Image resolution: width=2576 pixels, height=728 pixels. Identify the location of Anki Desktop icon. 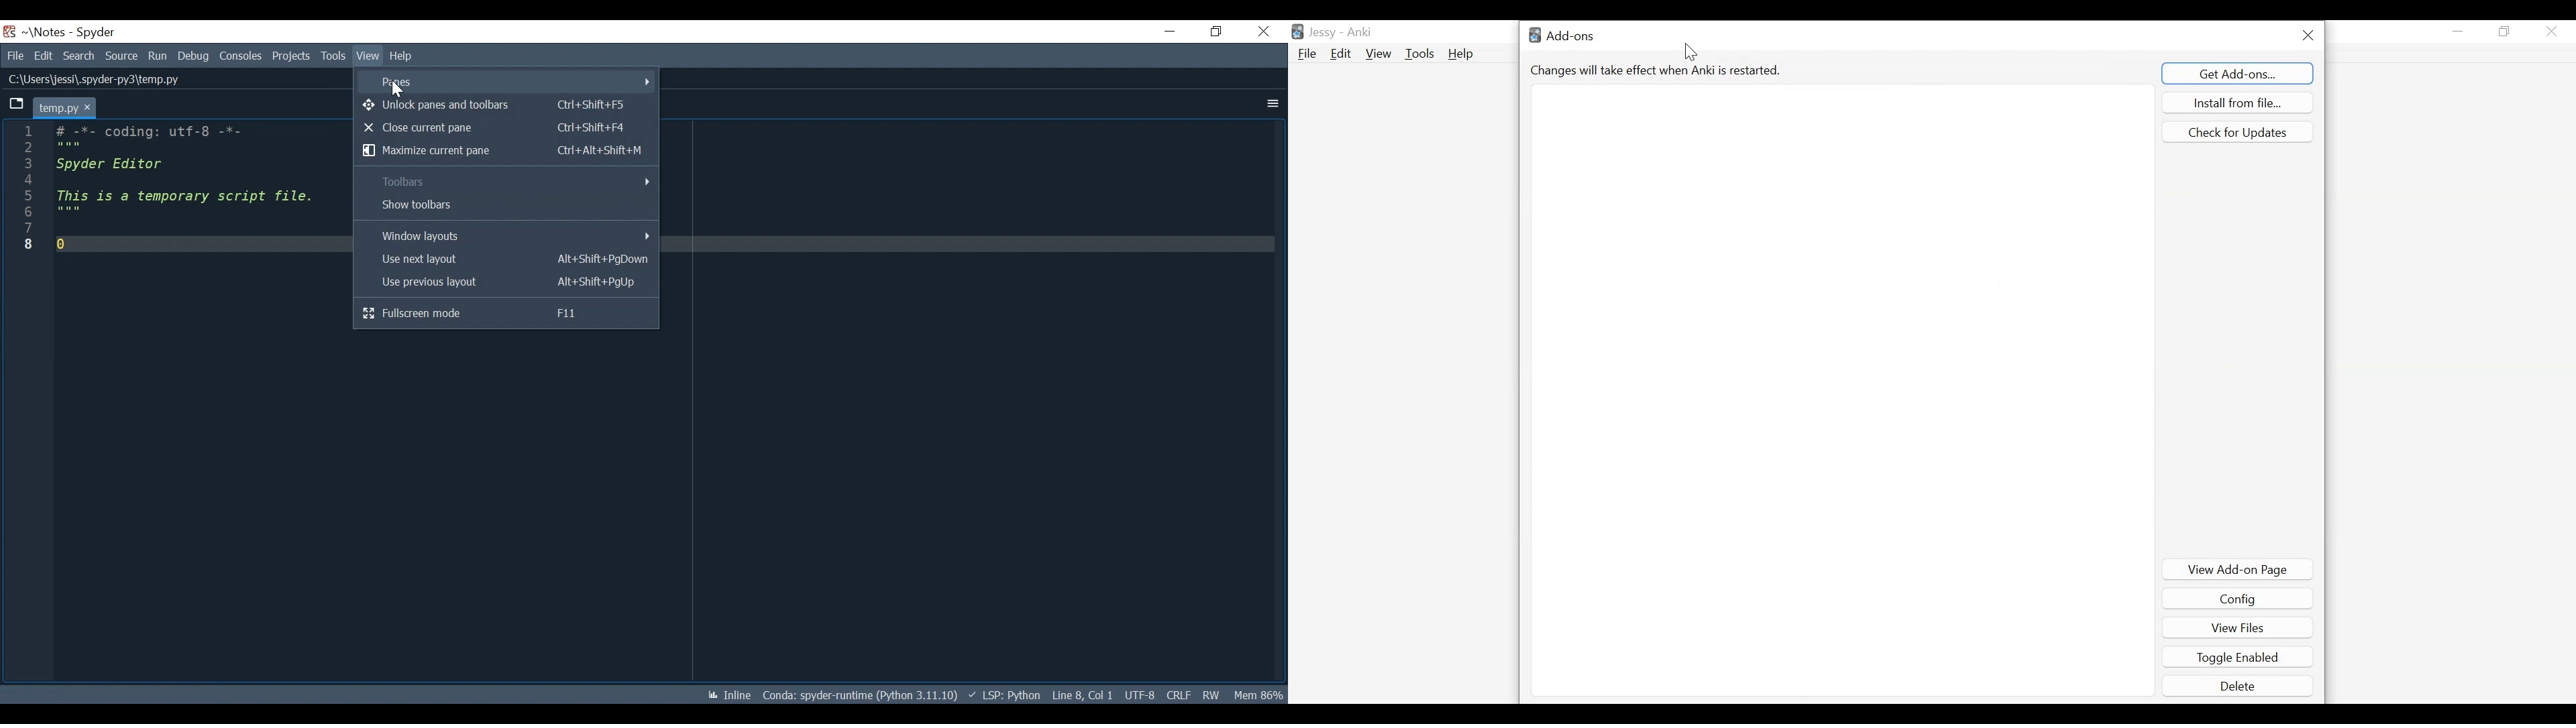
(1297, 32).